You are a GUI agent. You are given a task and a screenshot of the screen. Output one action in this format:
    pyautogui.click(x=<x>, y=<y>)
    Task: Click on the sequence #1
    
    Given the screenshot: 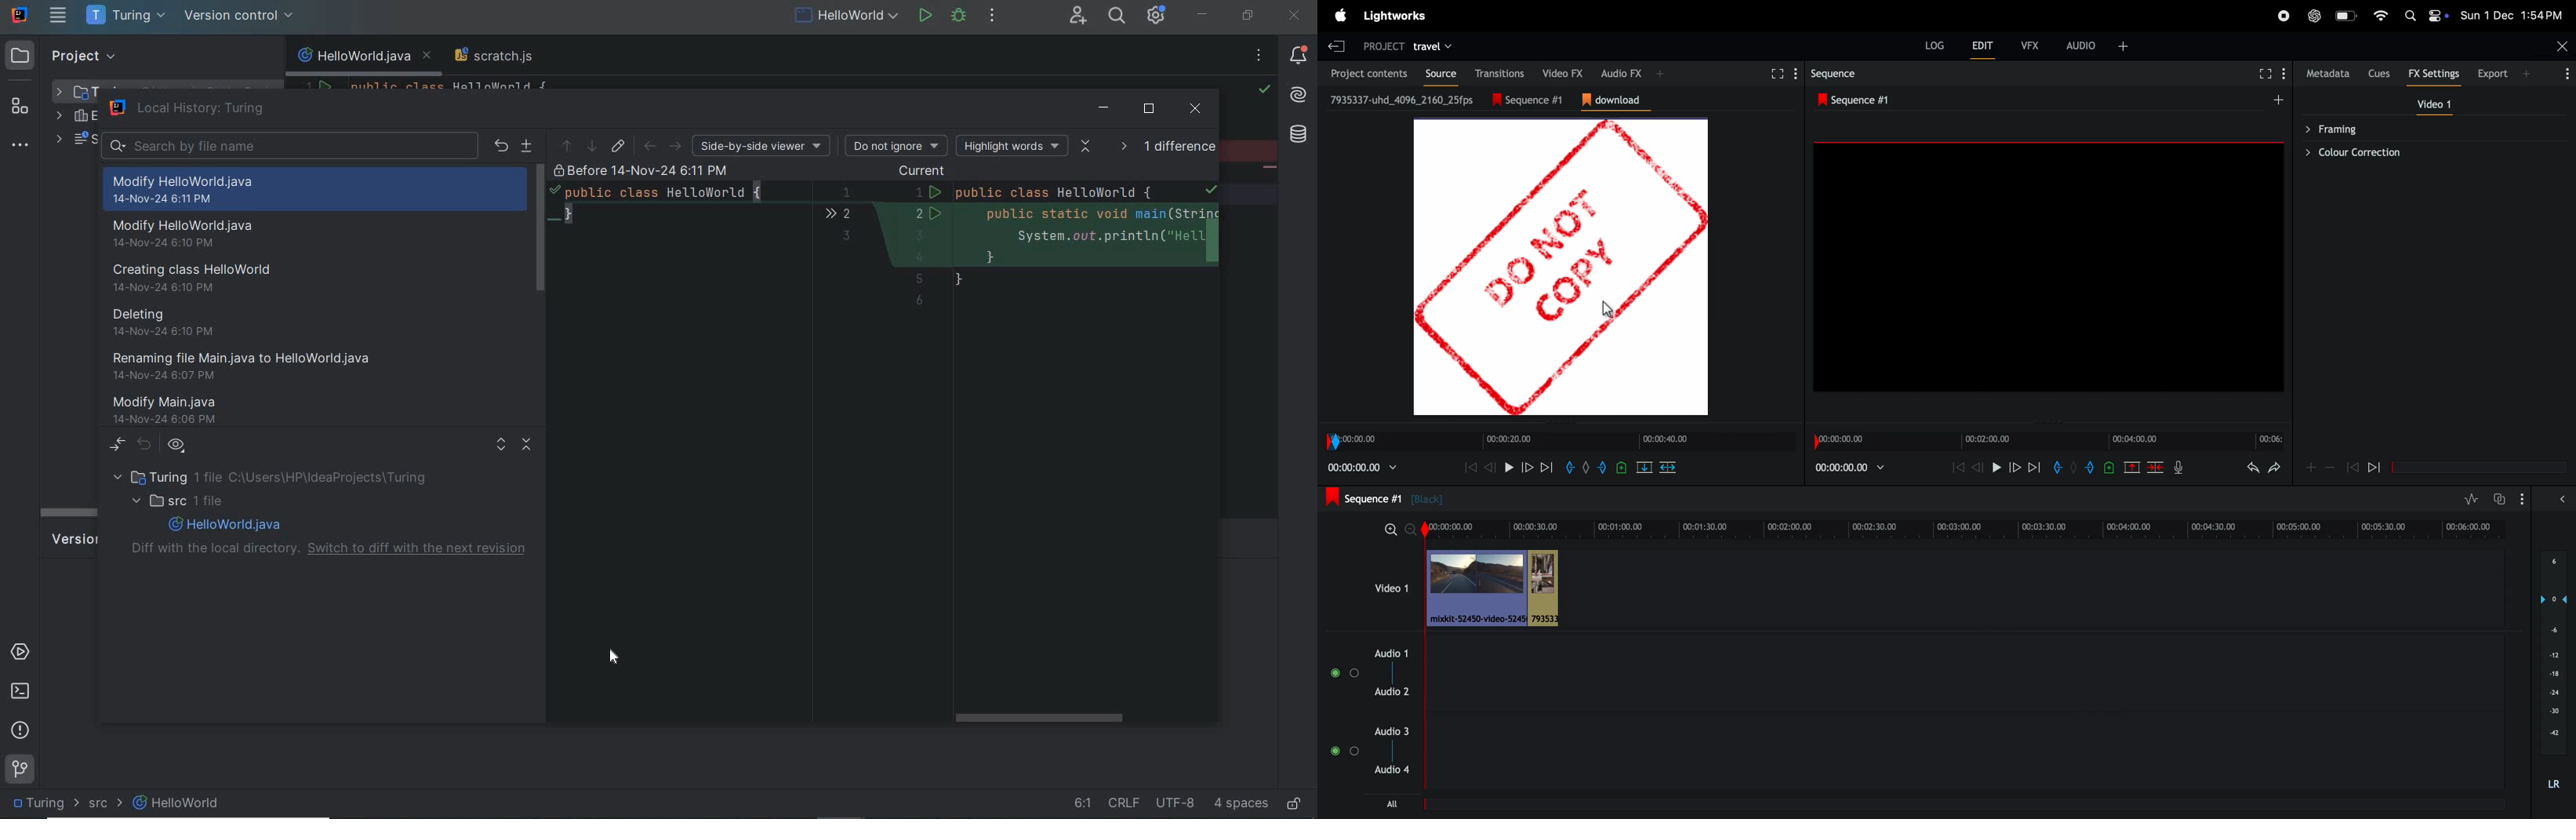 What is the action you would take?
    pyautogui.click(x=1534, y=100)
    